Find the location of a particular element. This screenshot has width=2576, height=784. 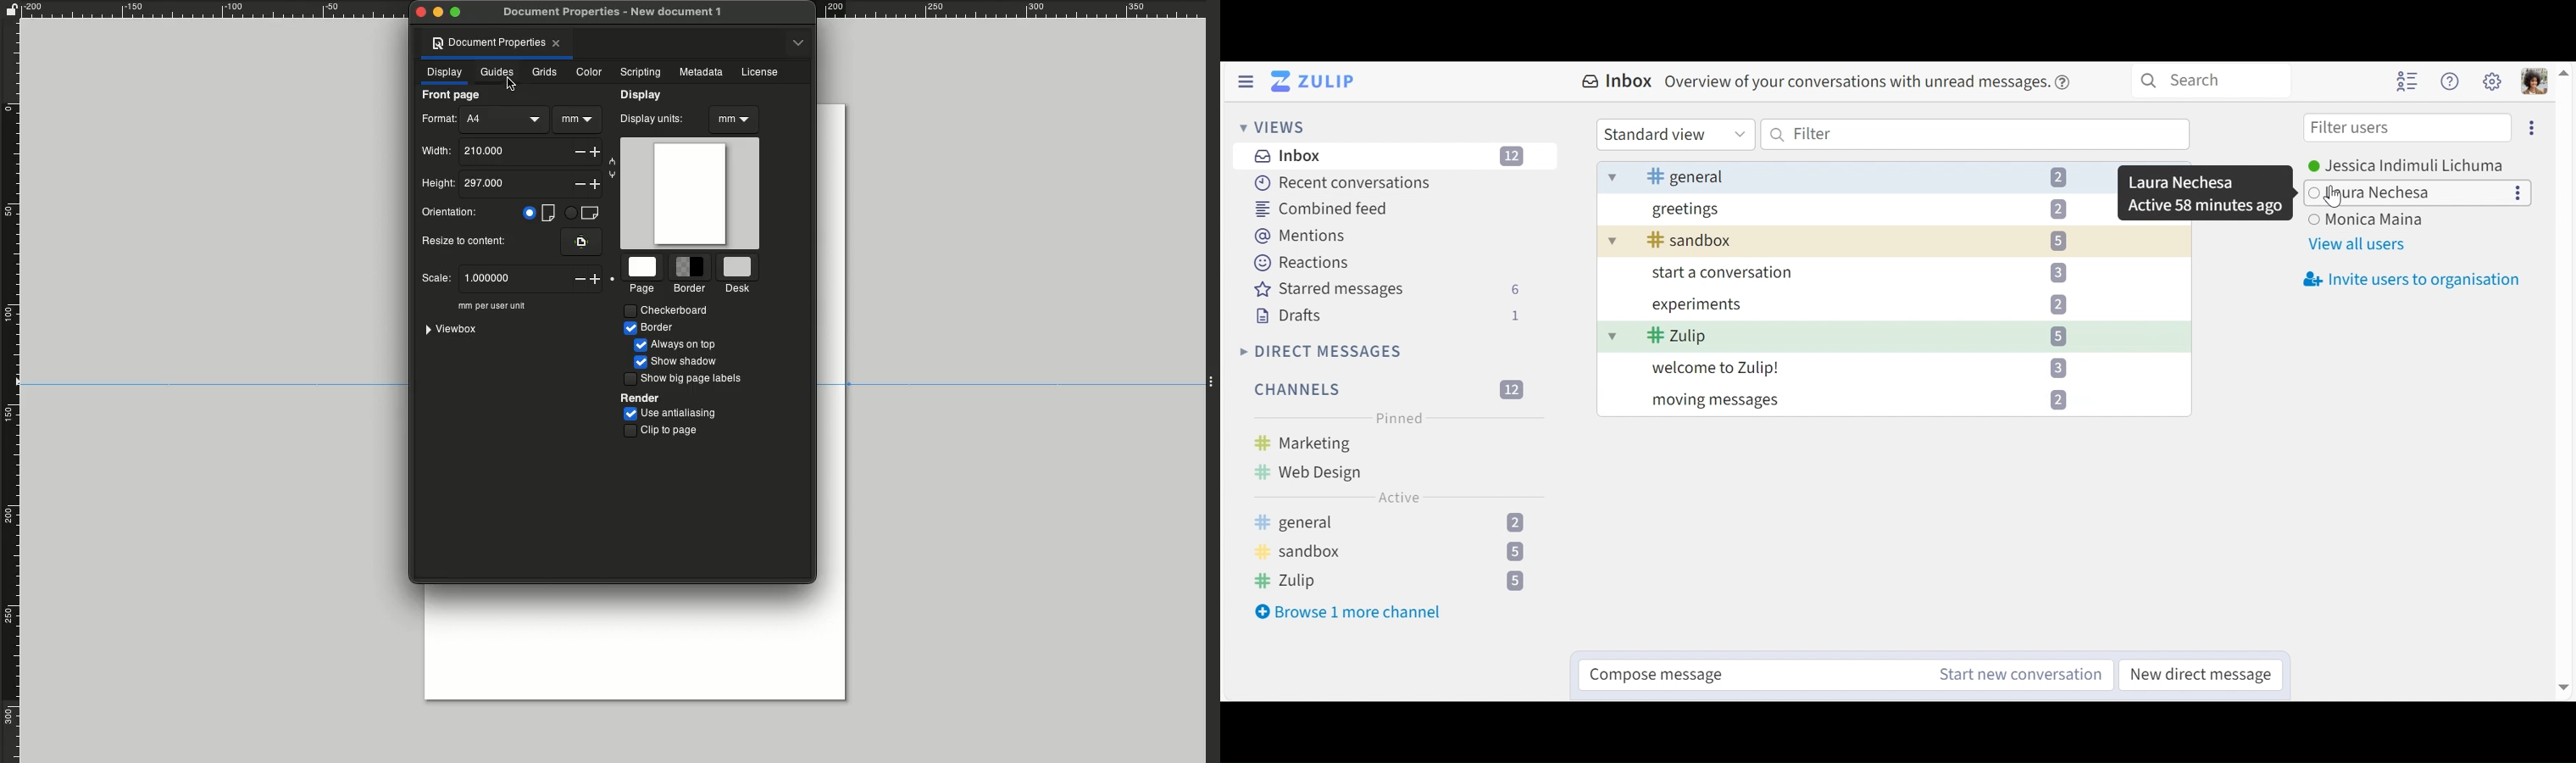

Dialogue box showing user name and status is located at coordinates (2207, 194).